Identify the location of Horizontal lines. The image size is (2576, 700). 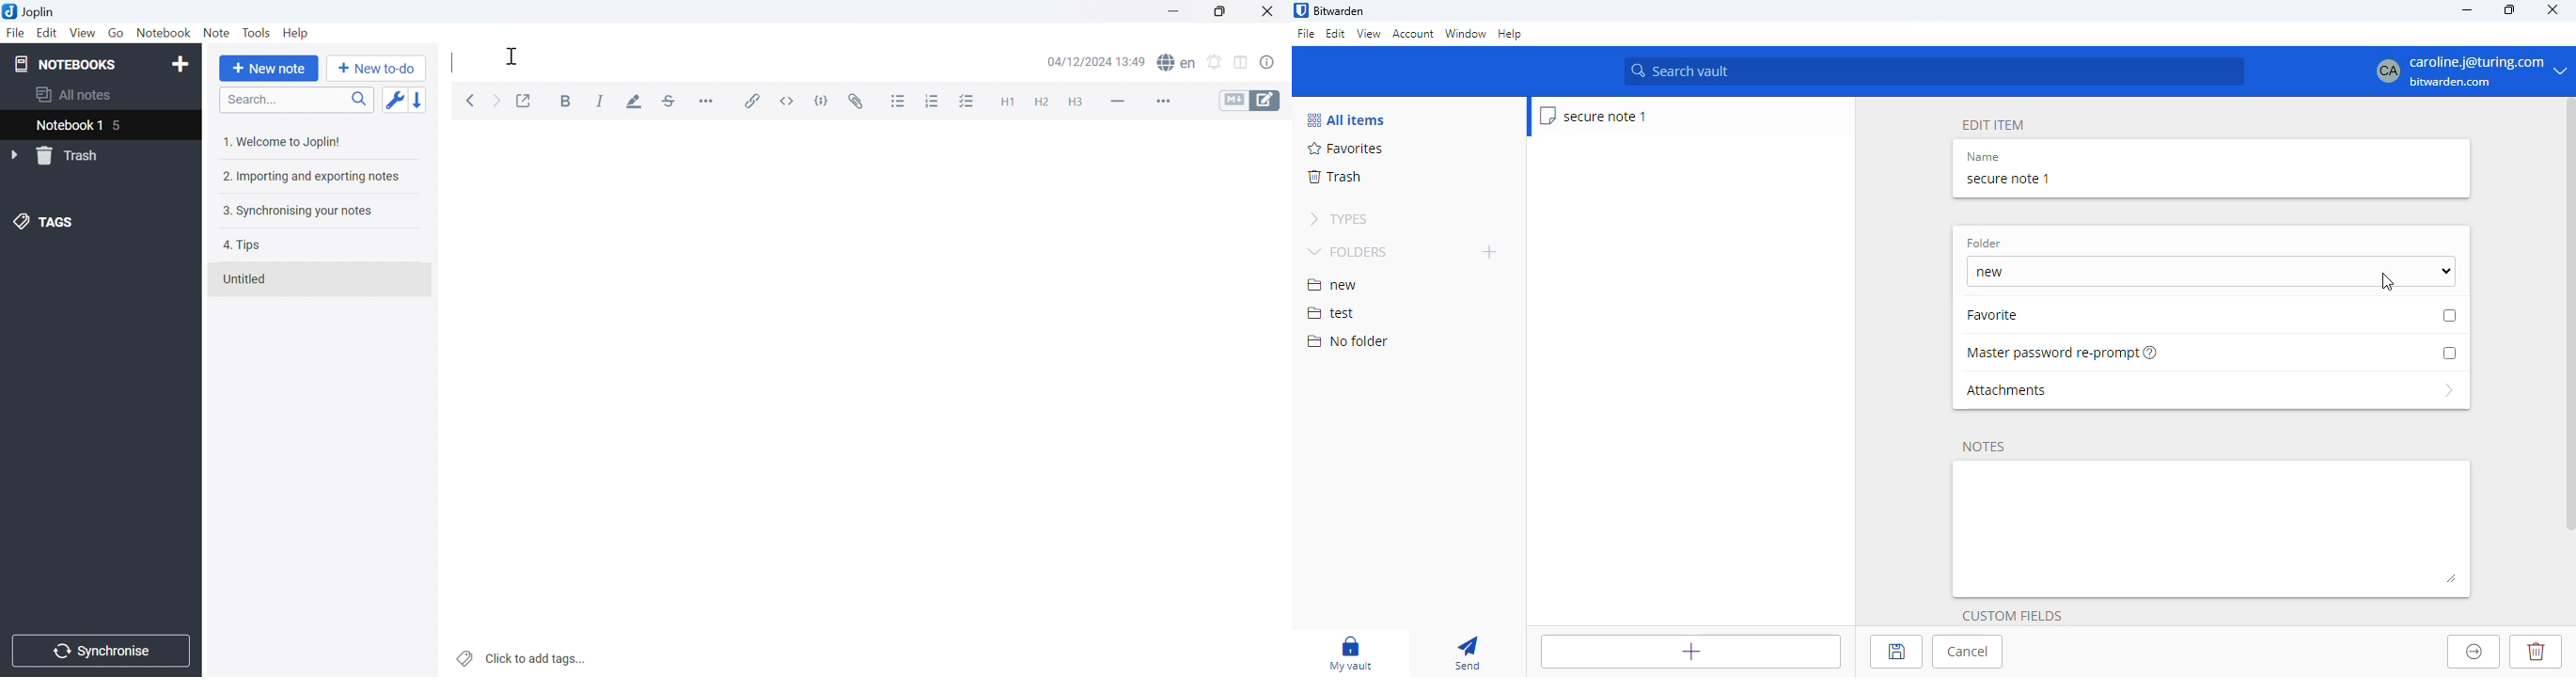
(1118, 100).